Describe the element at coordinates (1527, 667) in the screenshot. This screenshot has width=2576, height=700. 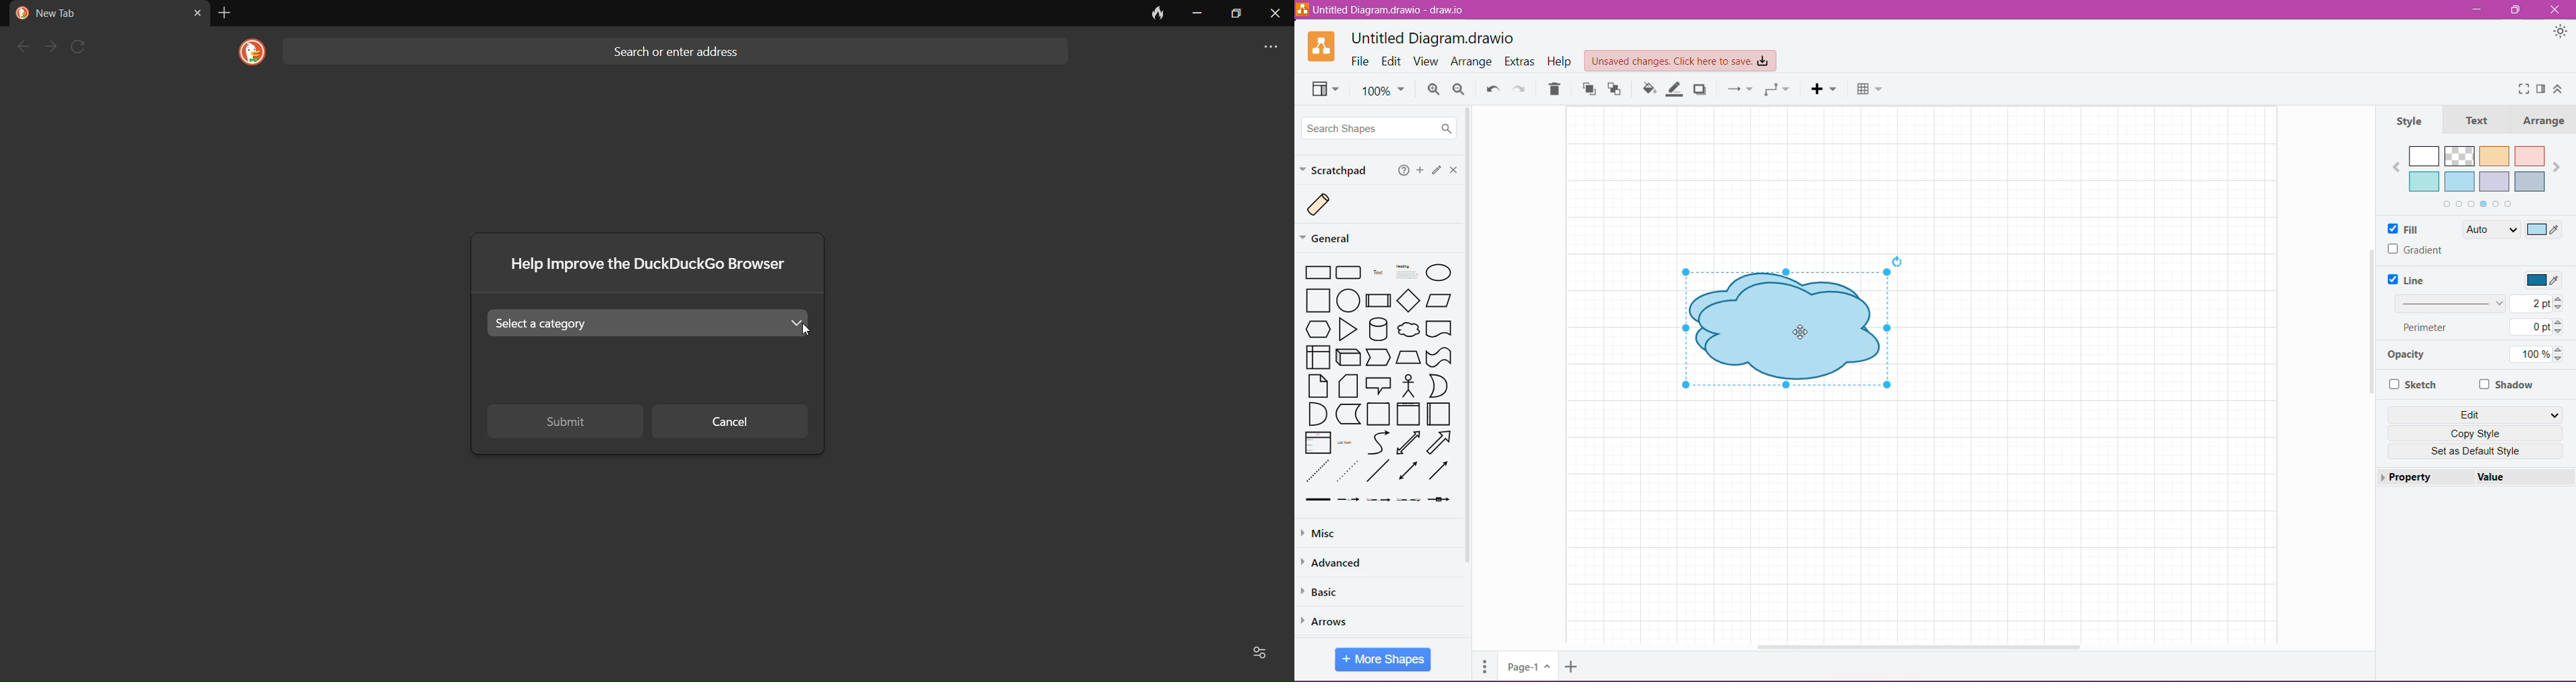
I see `Page-1` at that location.